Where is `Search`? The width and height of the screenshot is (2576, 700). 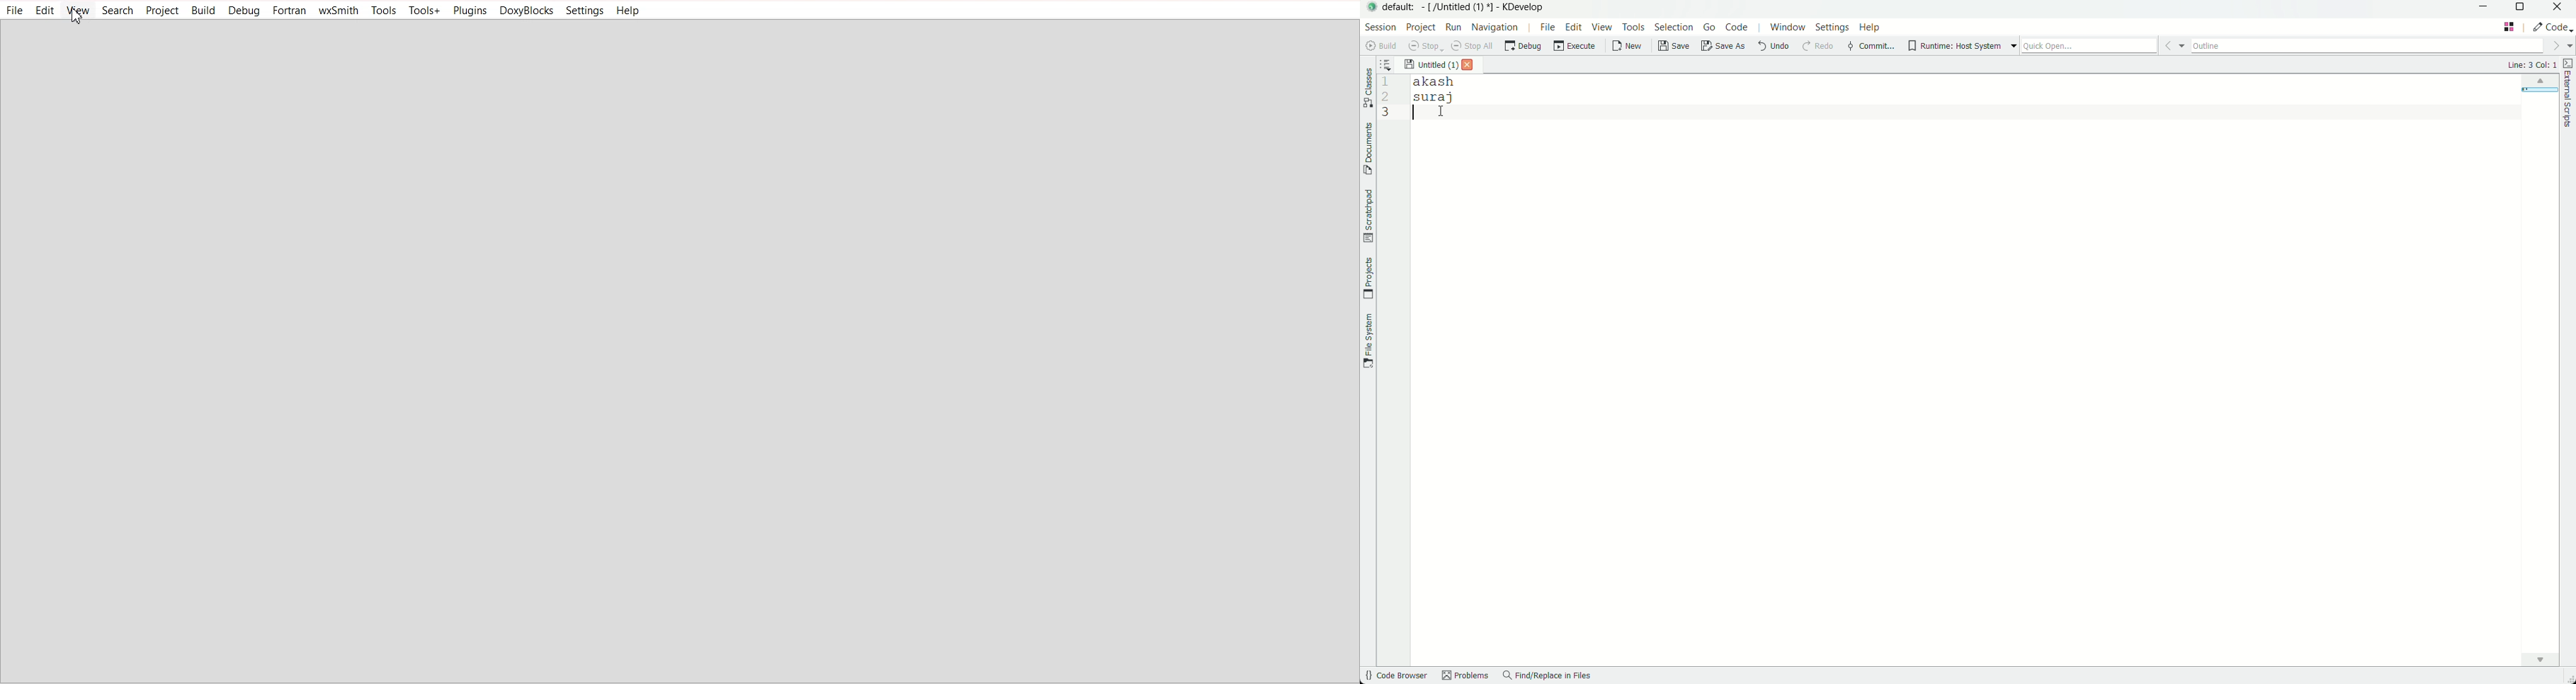 Search is located at coordinates (118, 11).